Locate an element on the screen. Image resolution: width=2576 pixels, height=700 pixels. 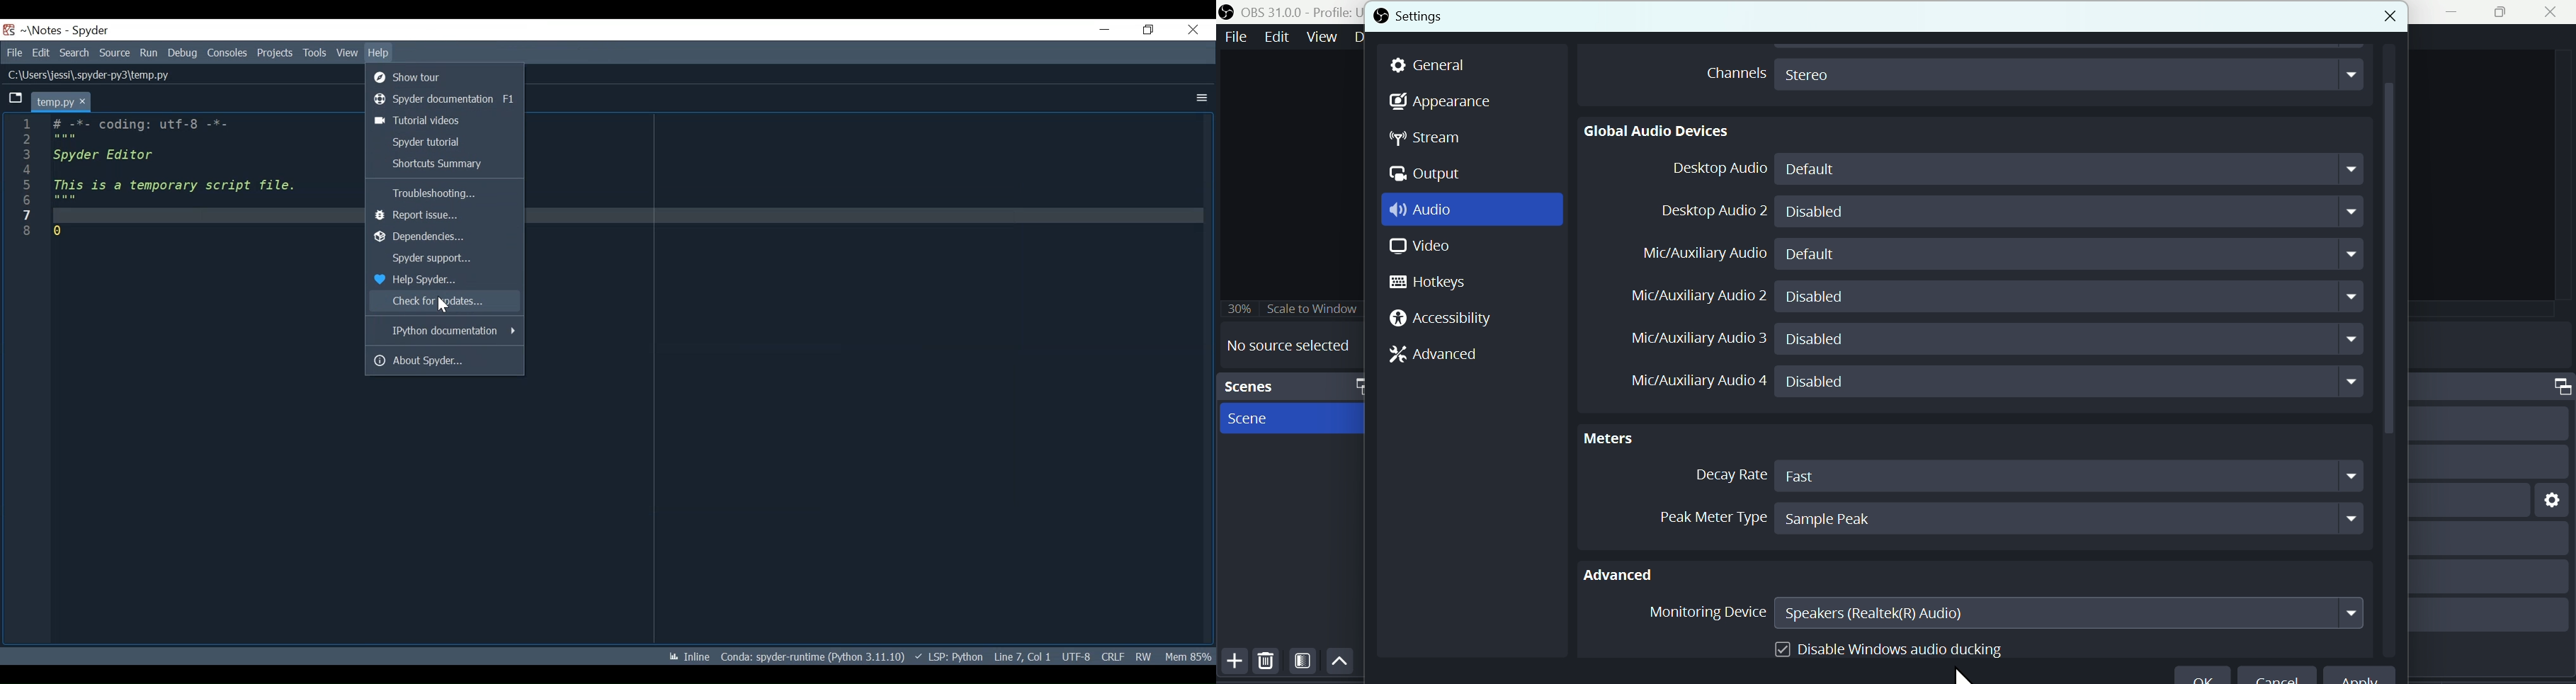
Up is located at coordinates (1339, 662).